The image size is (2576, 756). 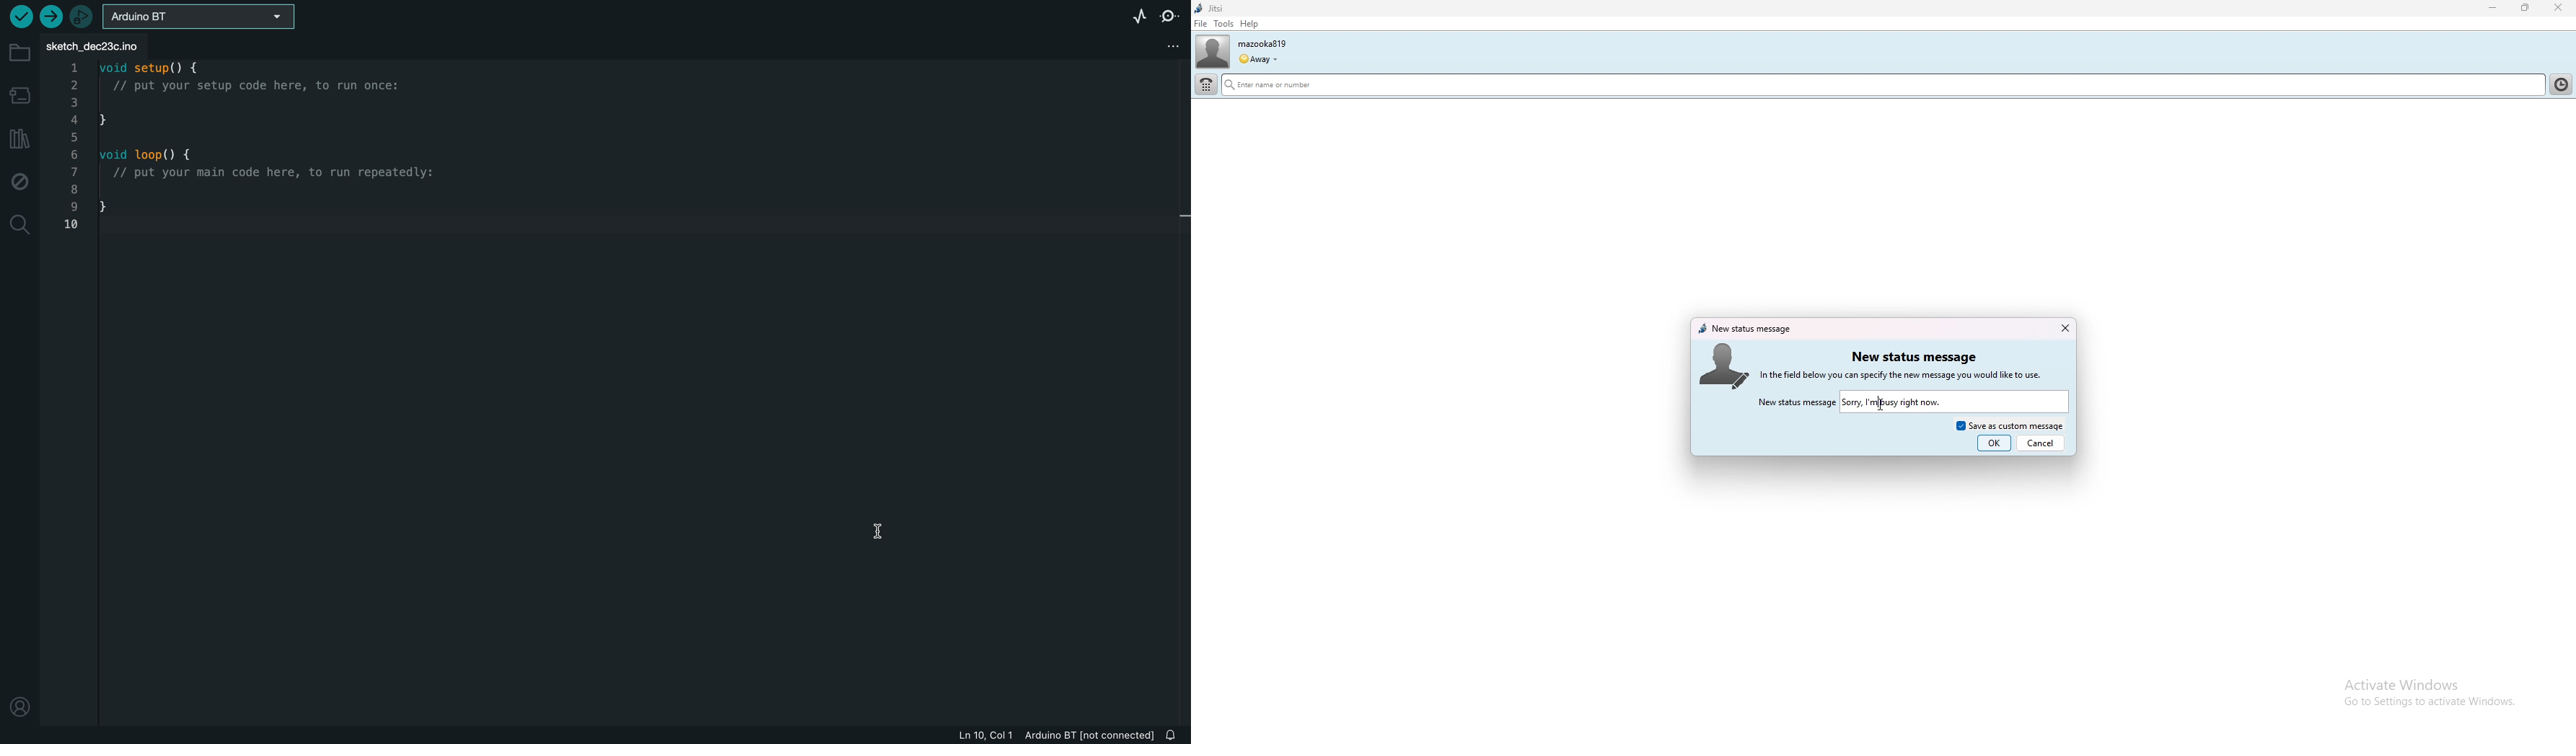 What do you see at coordinates (2527, 7) in the screenshot?
I see `resize` at bounding box center [2527, 7].